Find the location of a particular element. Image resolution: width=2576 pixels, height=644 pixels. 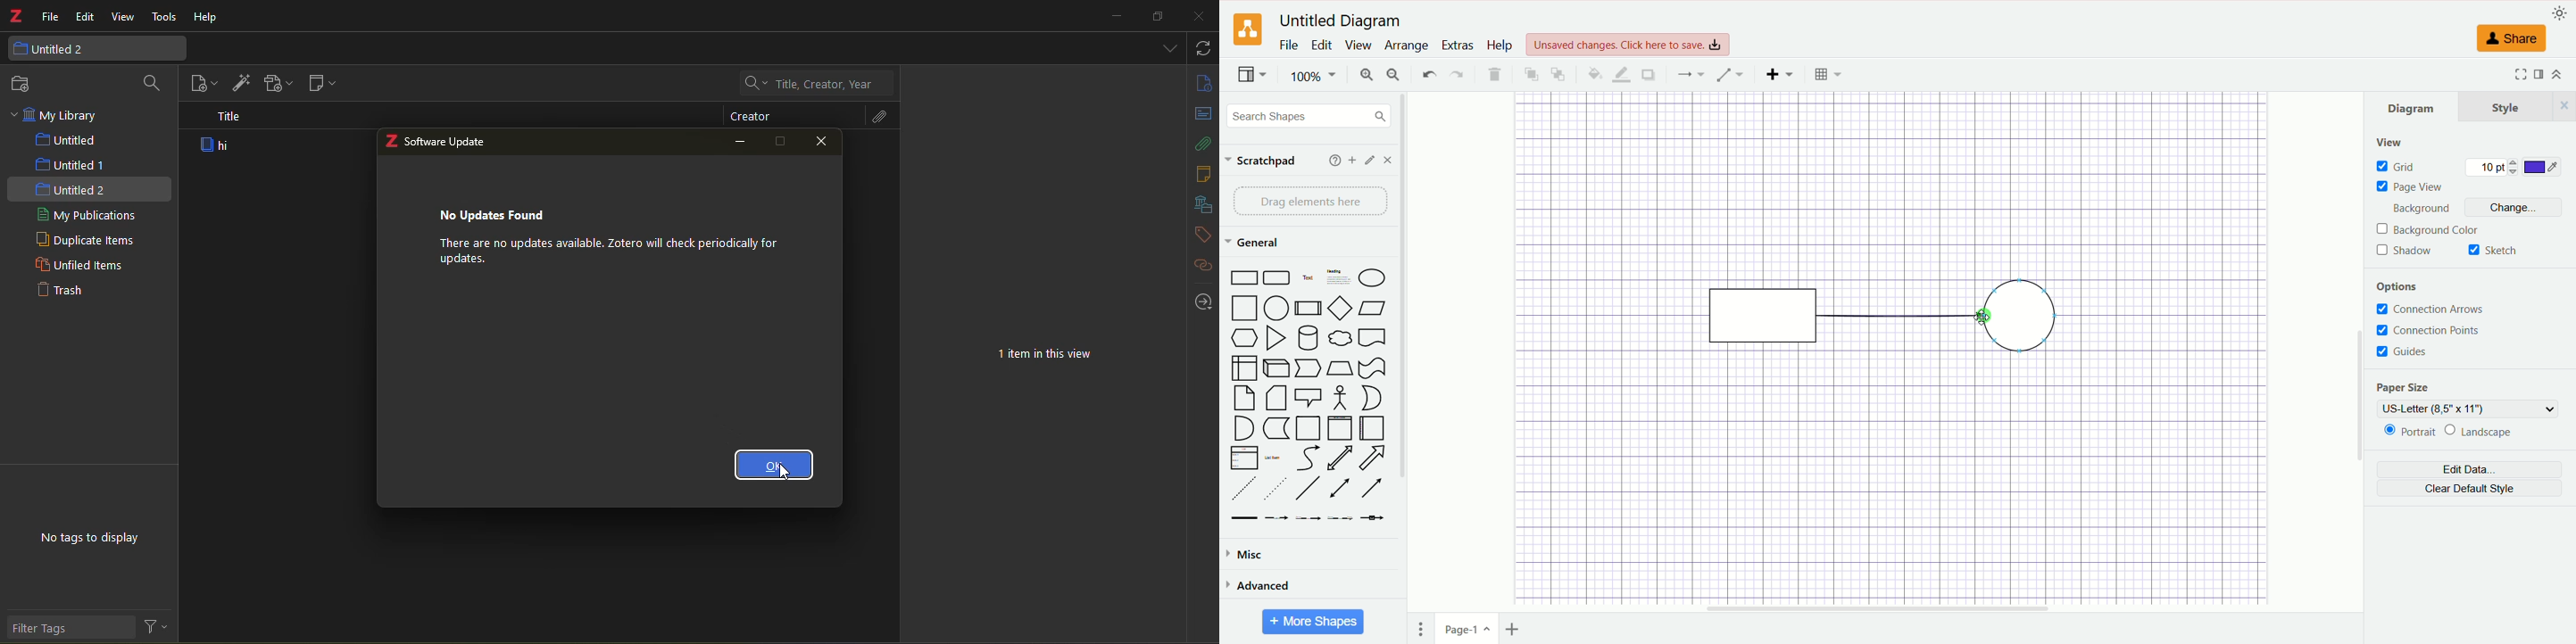

shadow is located at coordinates (1648, 75).